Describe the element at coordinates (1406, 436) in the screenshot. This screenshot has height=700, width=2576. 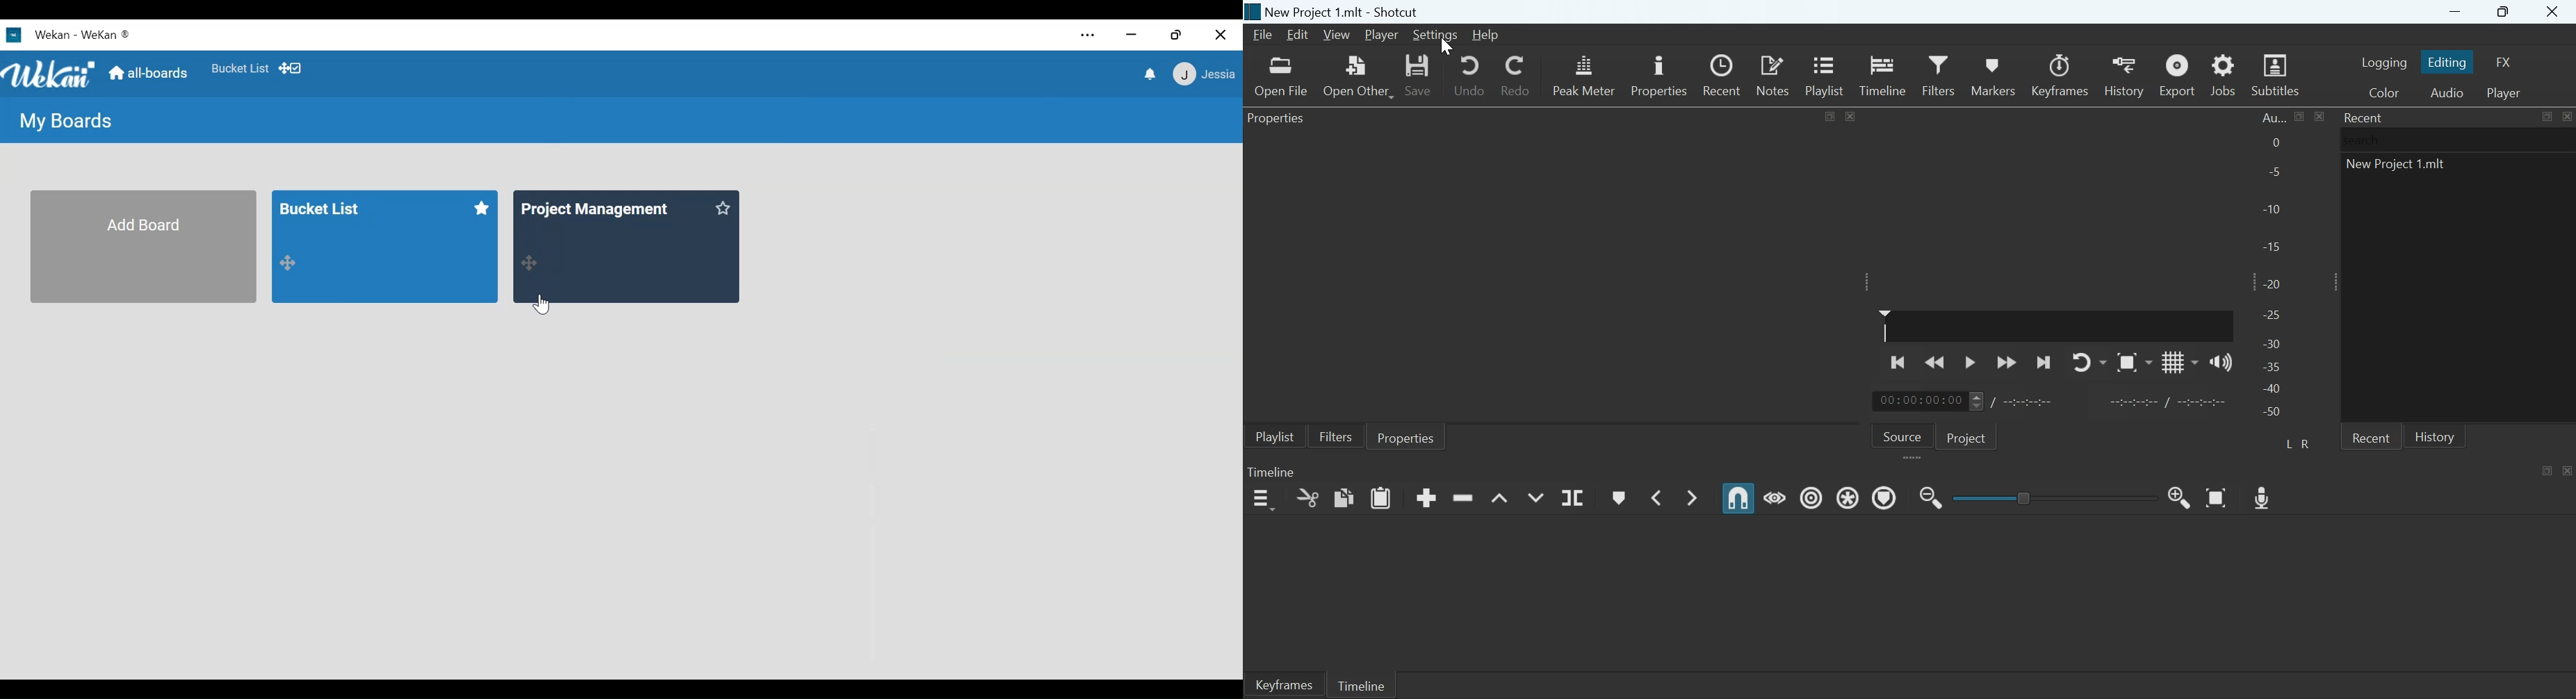
I see `Properties` at that location.